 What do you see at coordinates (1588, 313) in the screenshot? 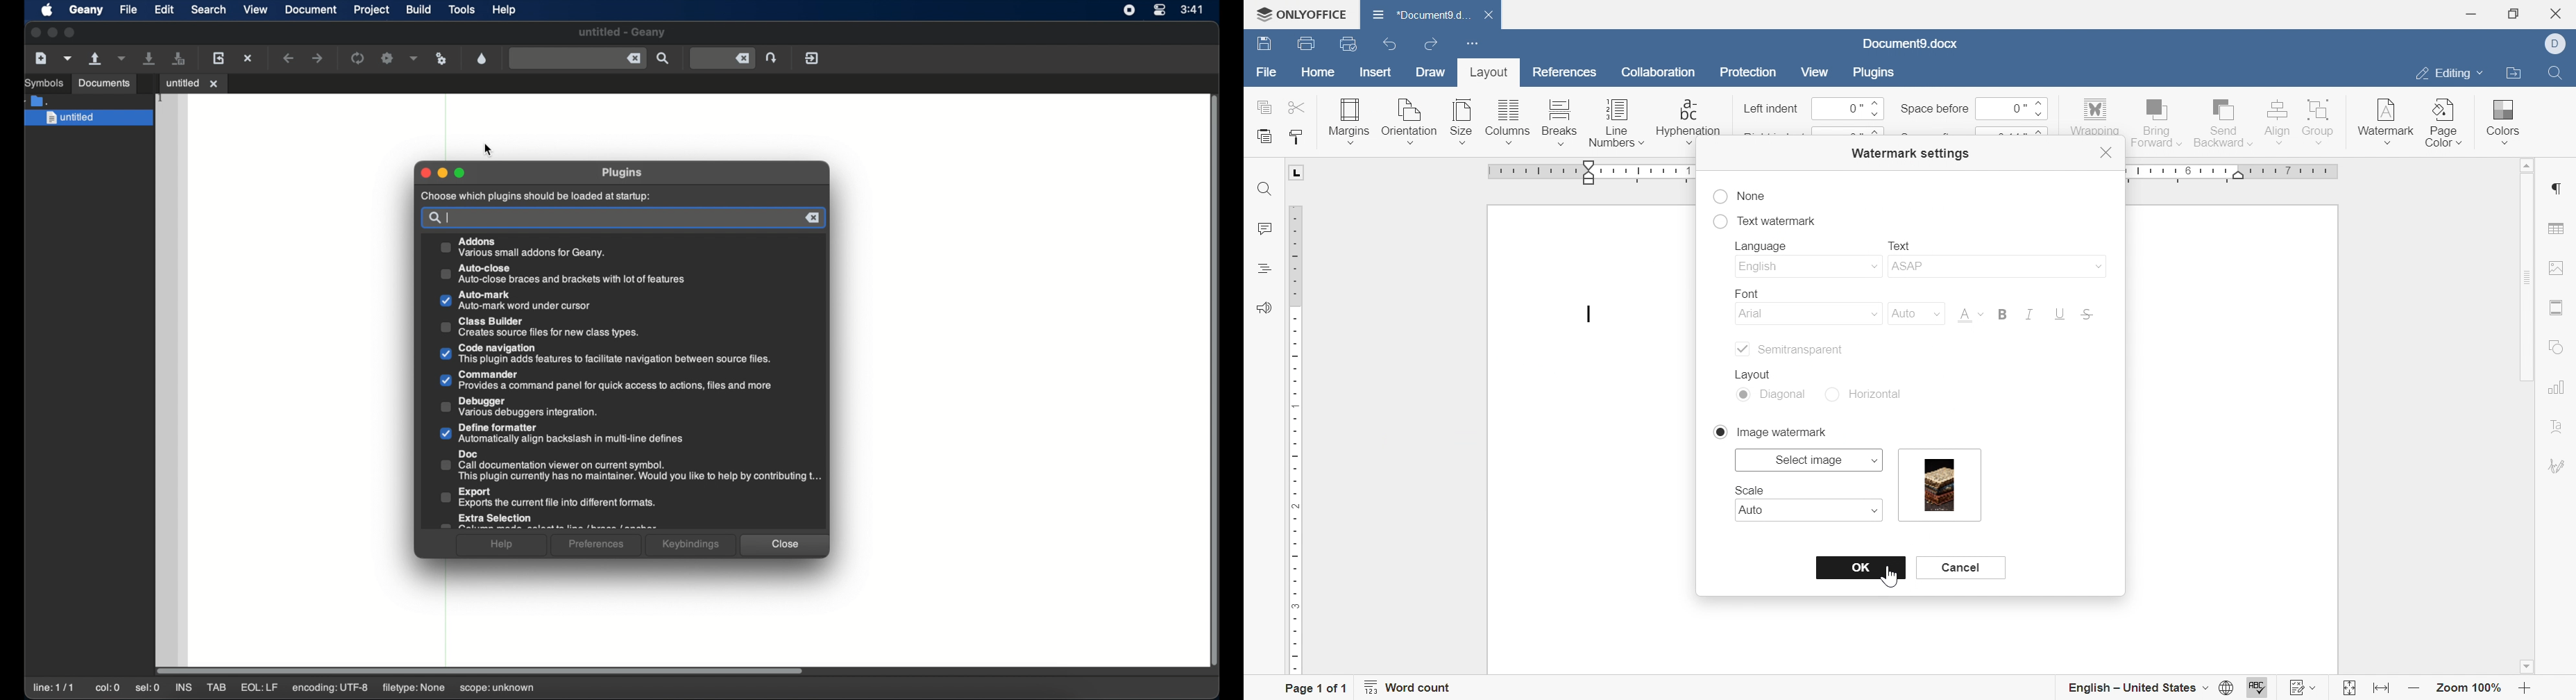
I see `typing cursor` at bounding box center [1588, 313].